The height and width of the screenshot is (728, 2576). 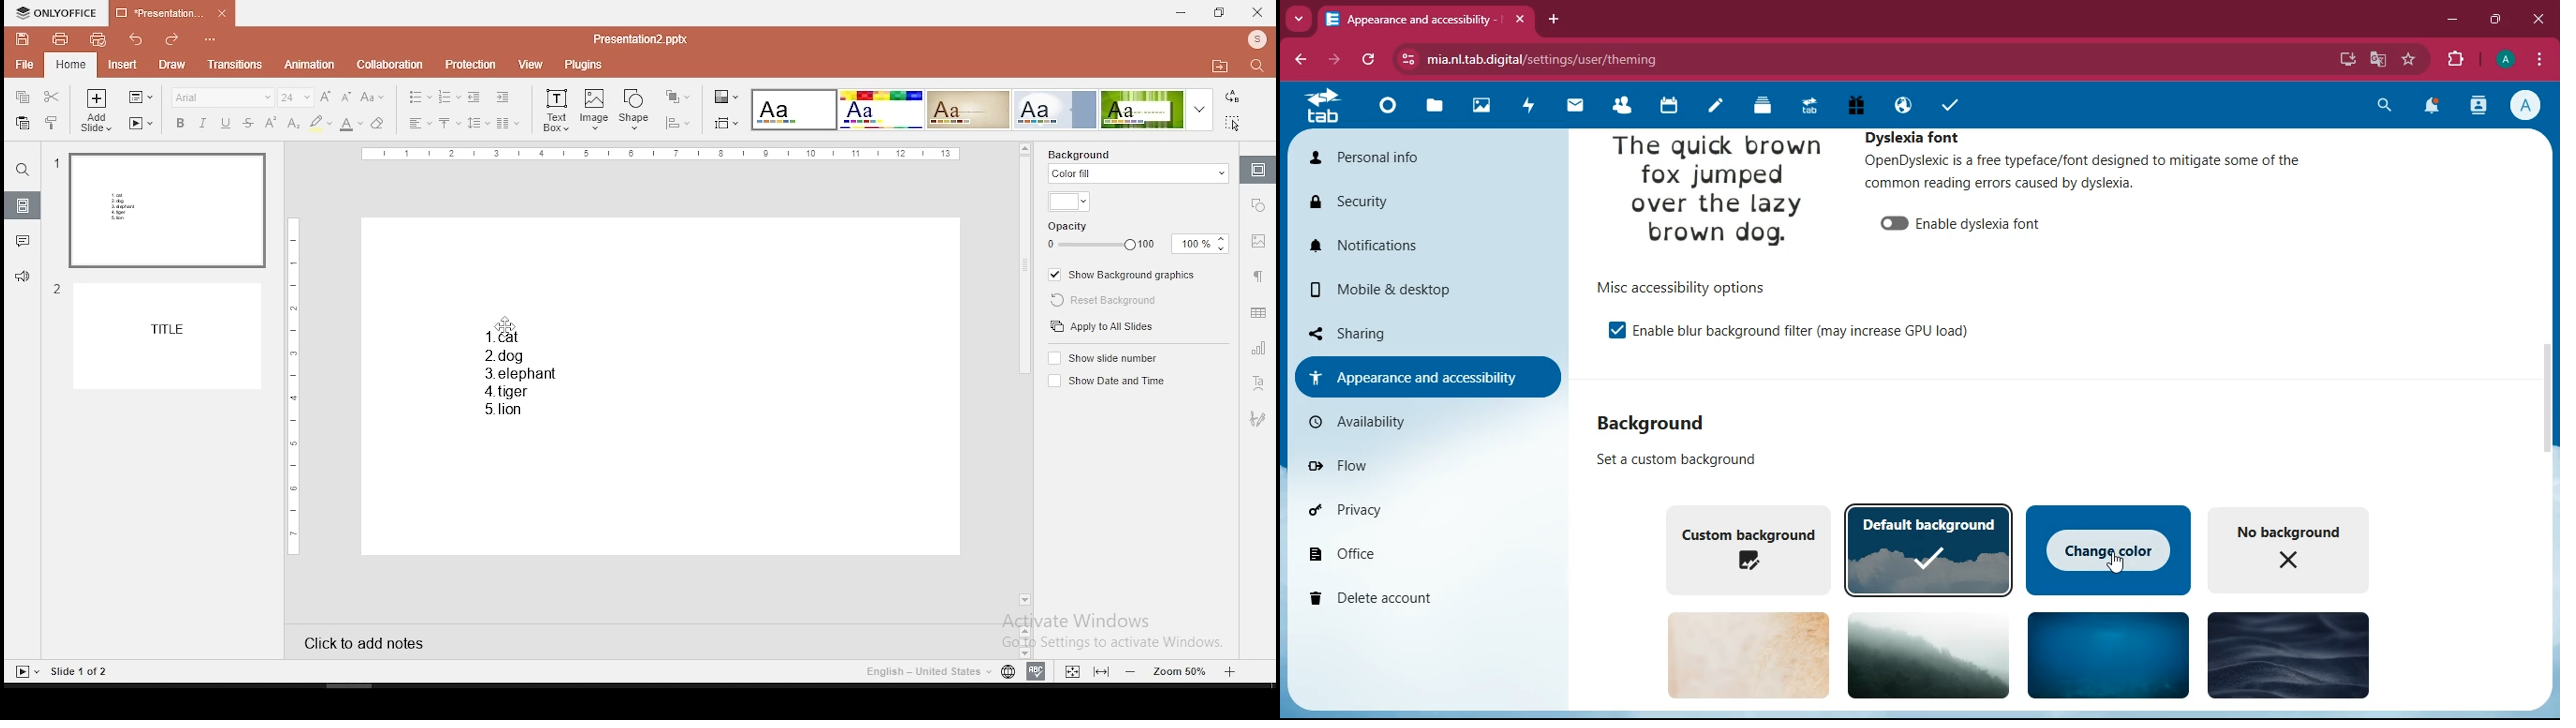 I want to click on print file, so click(x=57, y=39).